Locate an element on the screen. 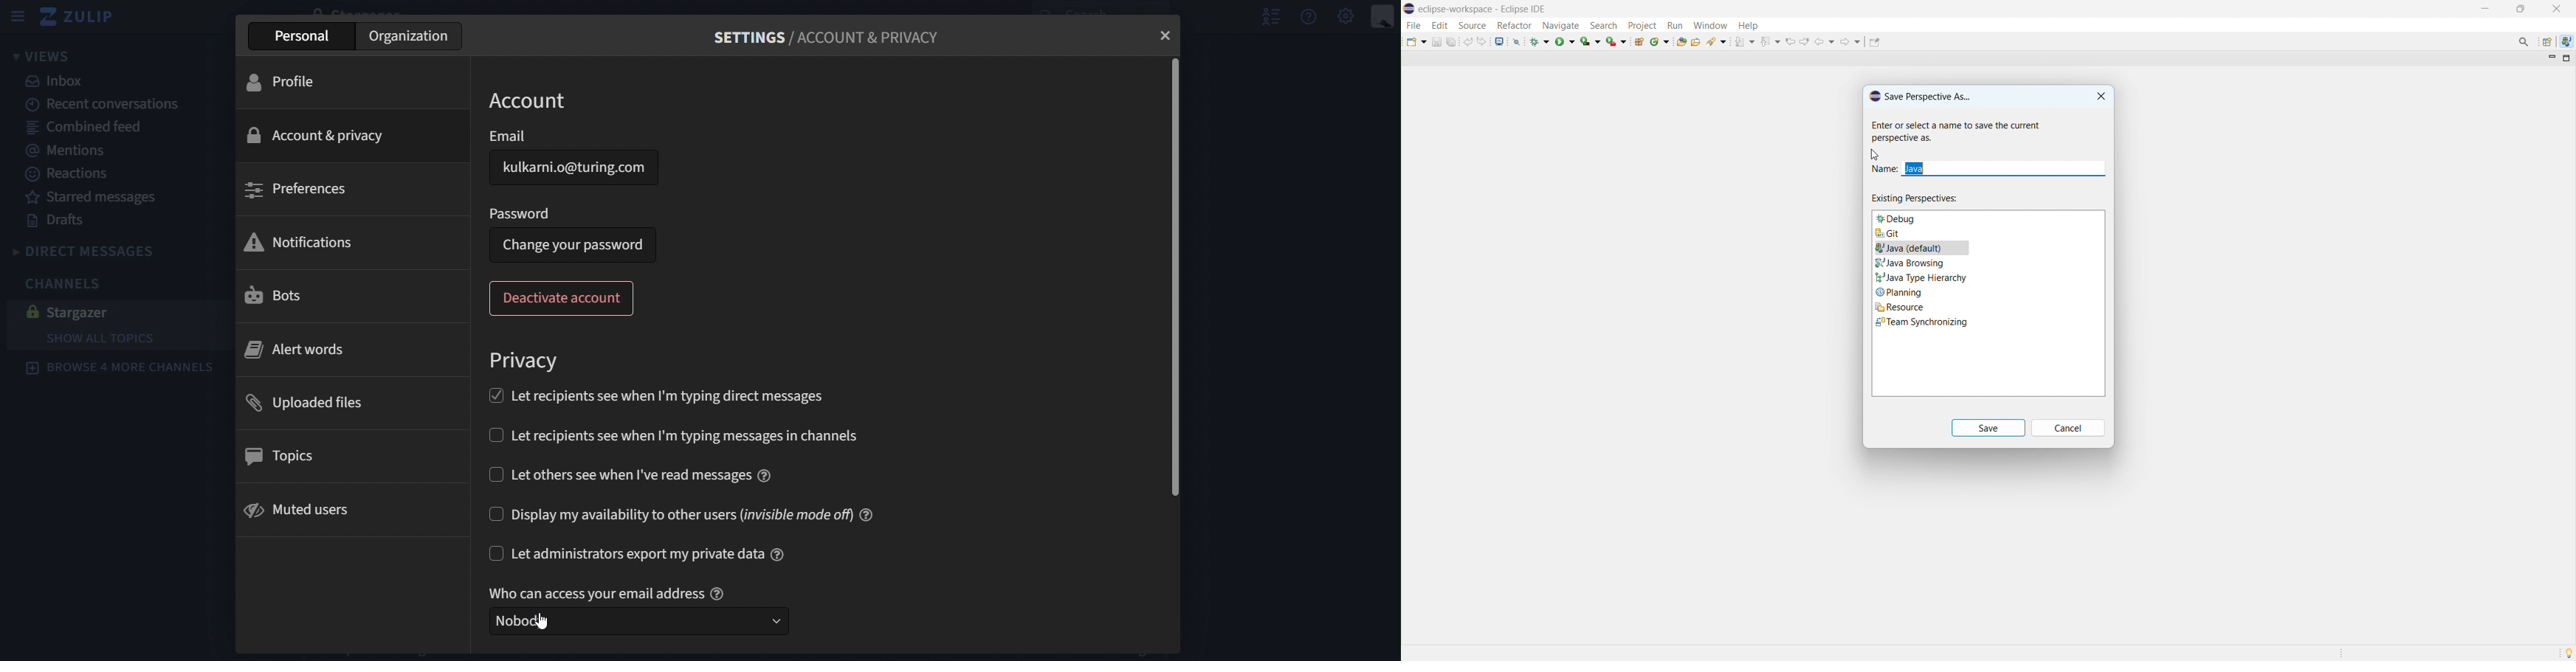 The height and width of the screenshot is (672, 2576). settings/account and privacy is located at coordinates (824, 40).